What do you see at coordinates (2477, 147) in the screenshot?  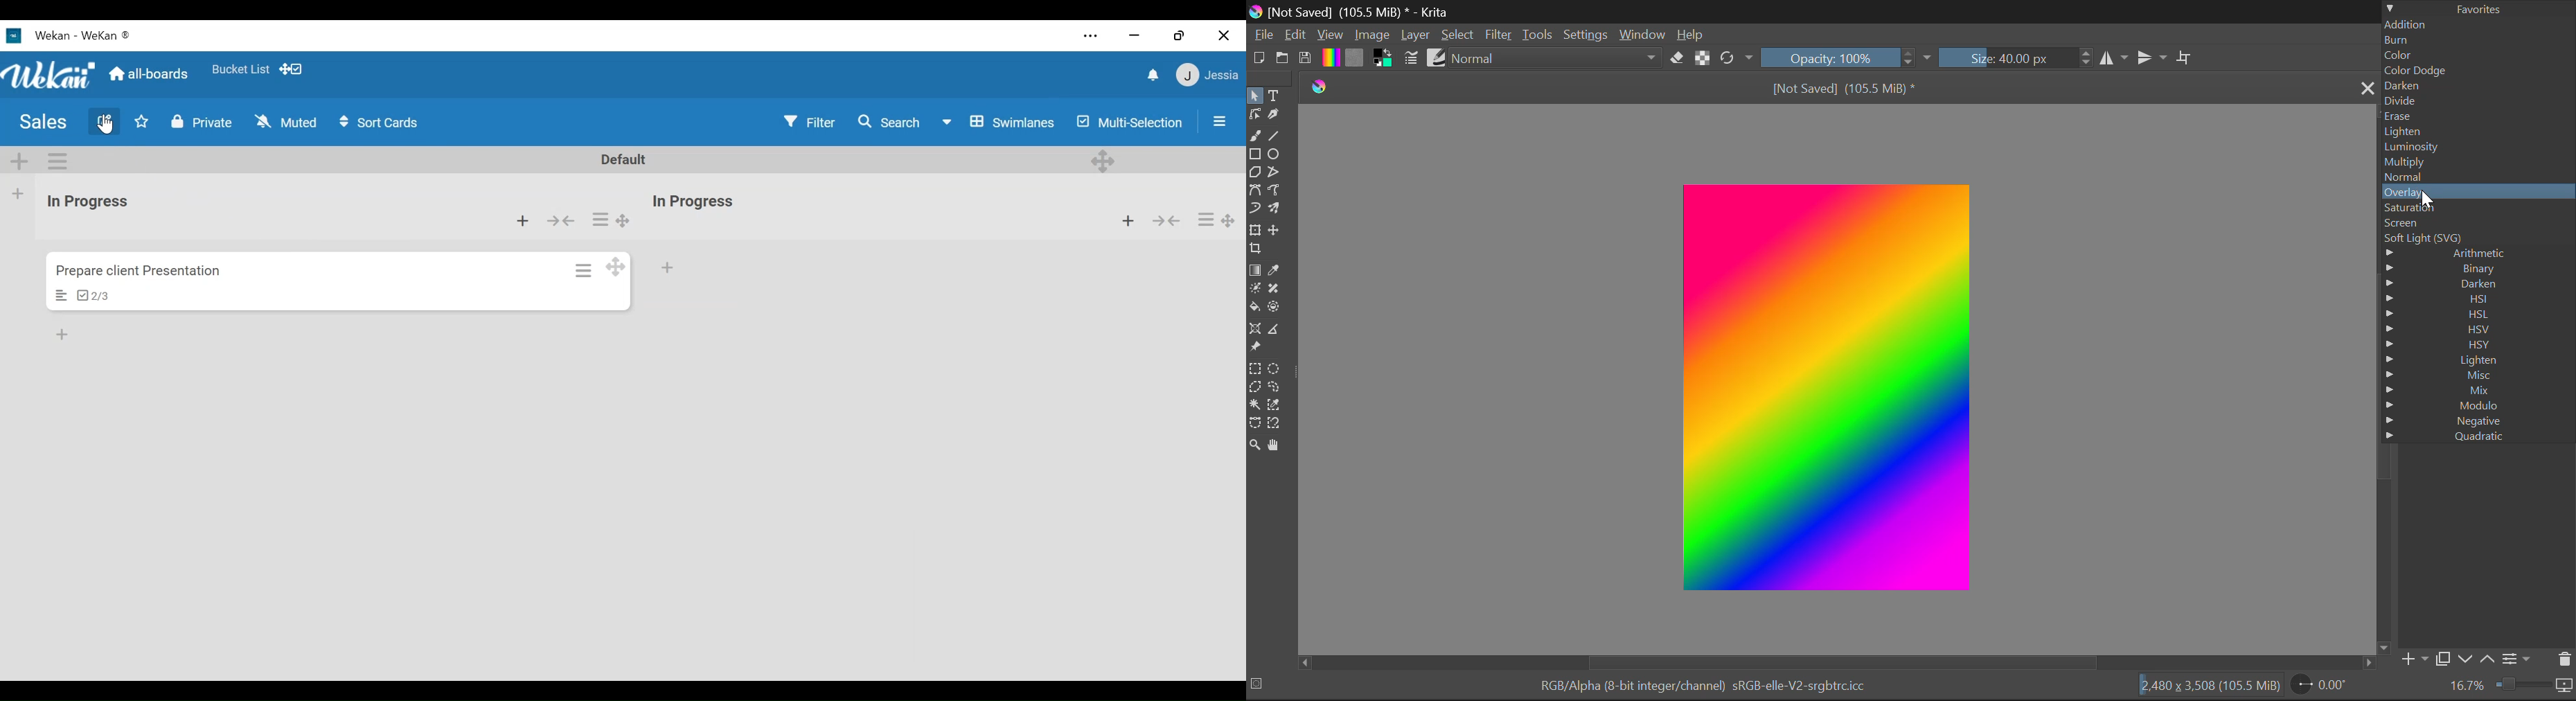 I see `Luminosity` at bounding box center [2477, 147].